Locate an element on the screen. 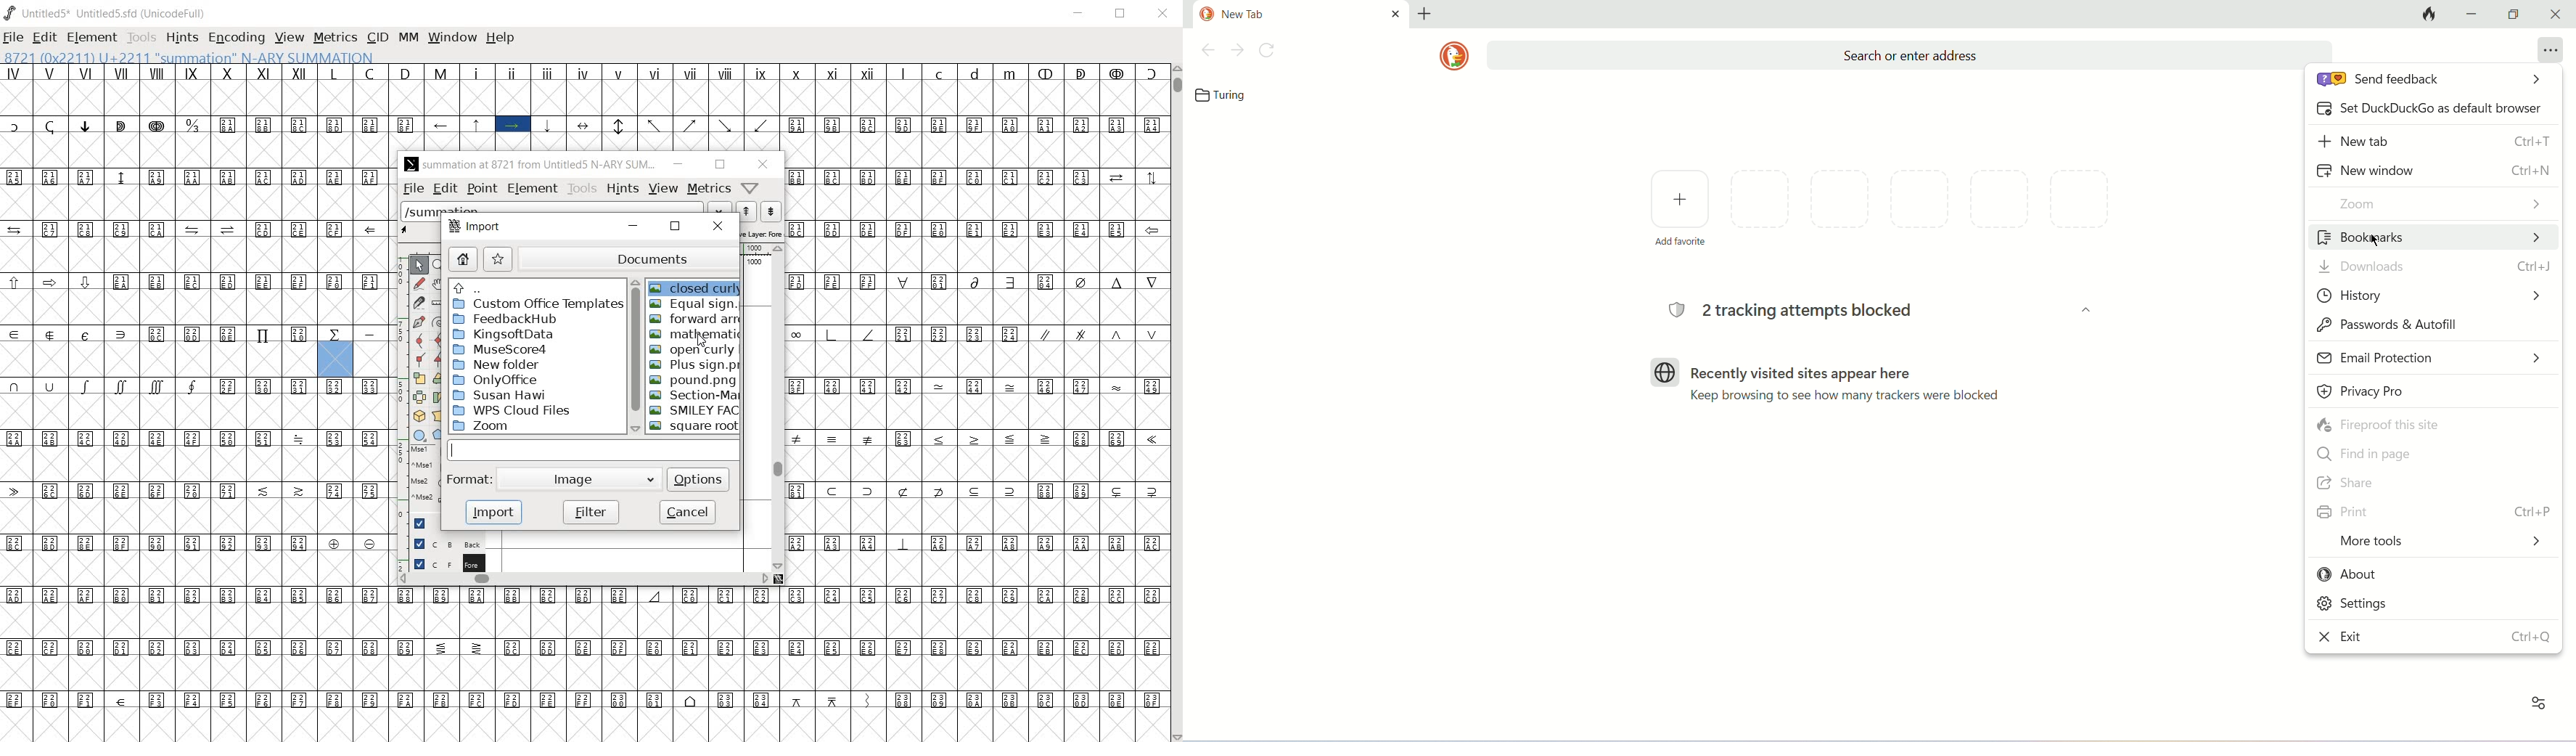 The image size is (2576, 756). current tab is located at coordinates (1302, 13).